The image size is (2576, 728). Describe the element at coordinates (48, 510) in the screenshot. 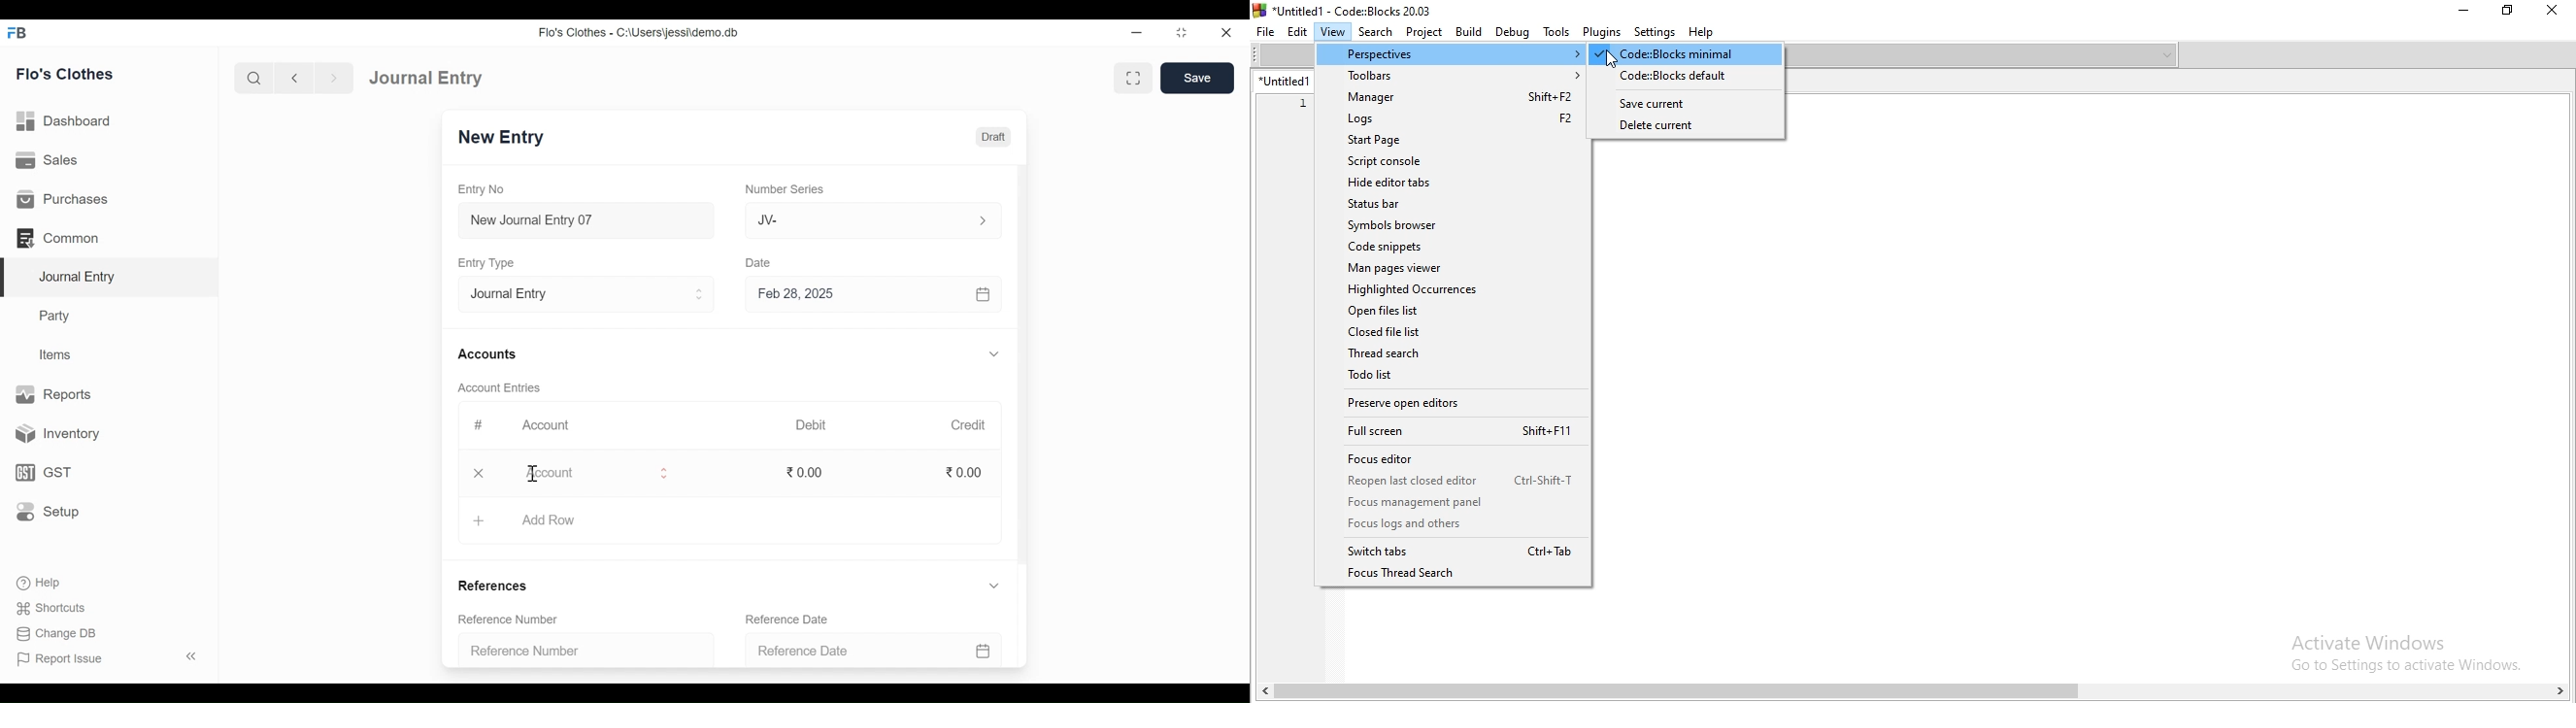

I see `Setup` at that location.